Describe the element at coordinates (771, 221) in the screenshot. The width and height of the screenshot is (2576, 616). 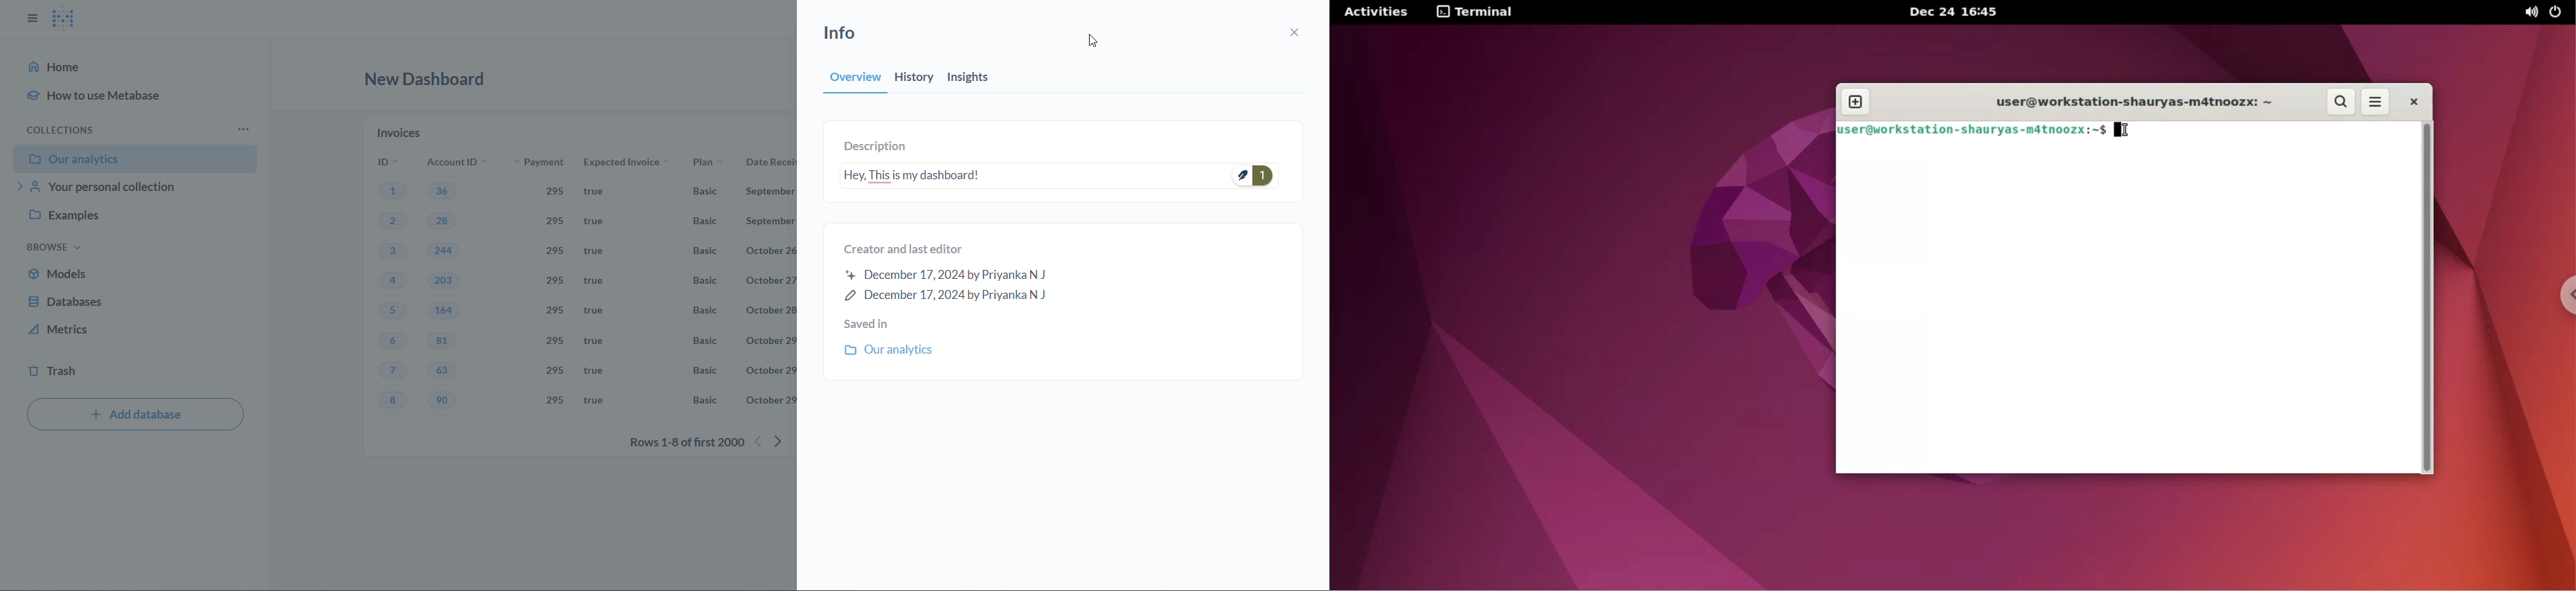
I see `September` at that location.